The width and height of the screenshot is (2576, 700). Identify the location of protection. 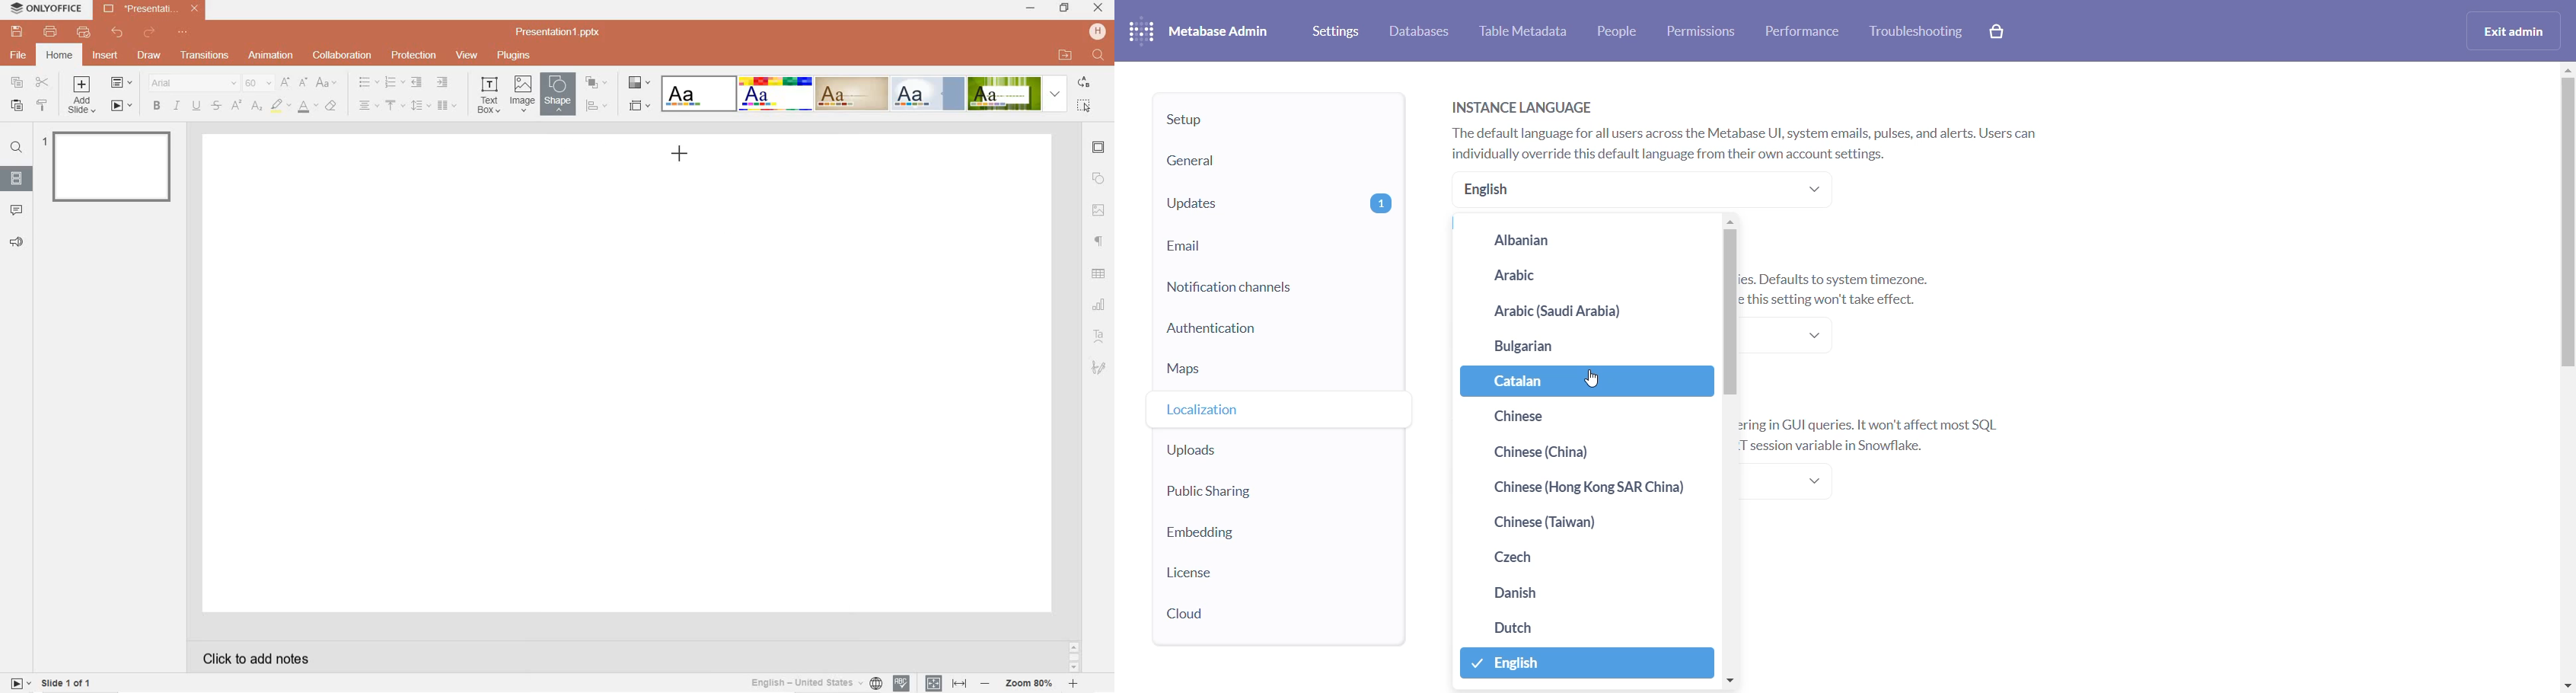
(413, 56).